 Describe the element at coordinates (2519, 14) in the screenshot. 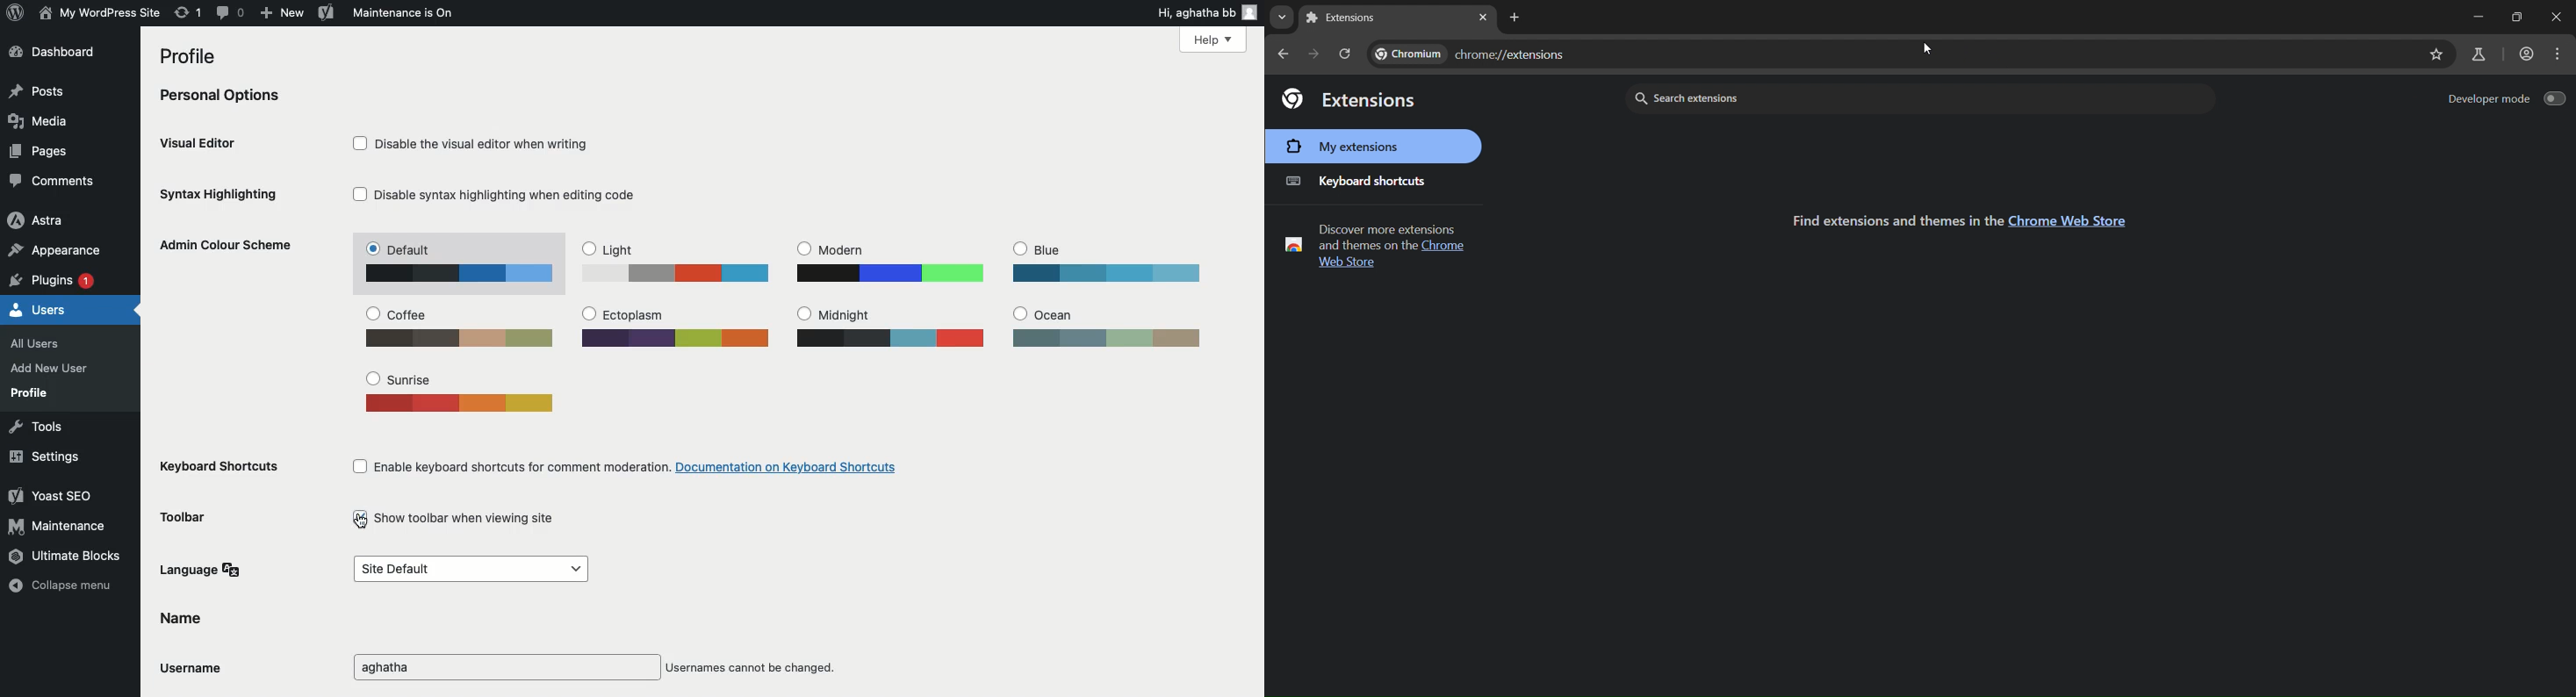

I see `close` at that location.